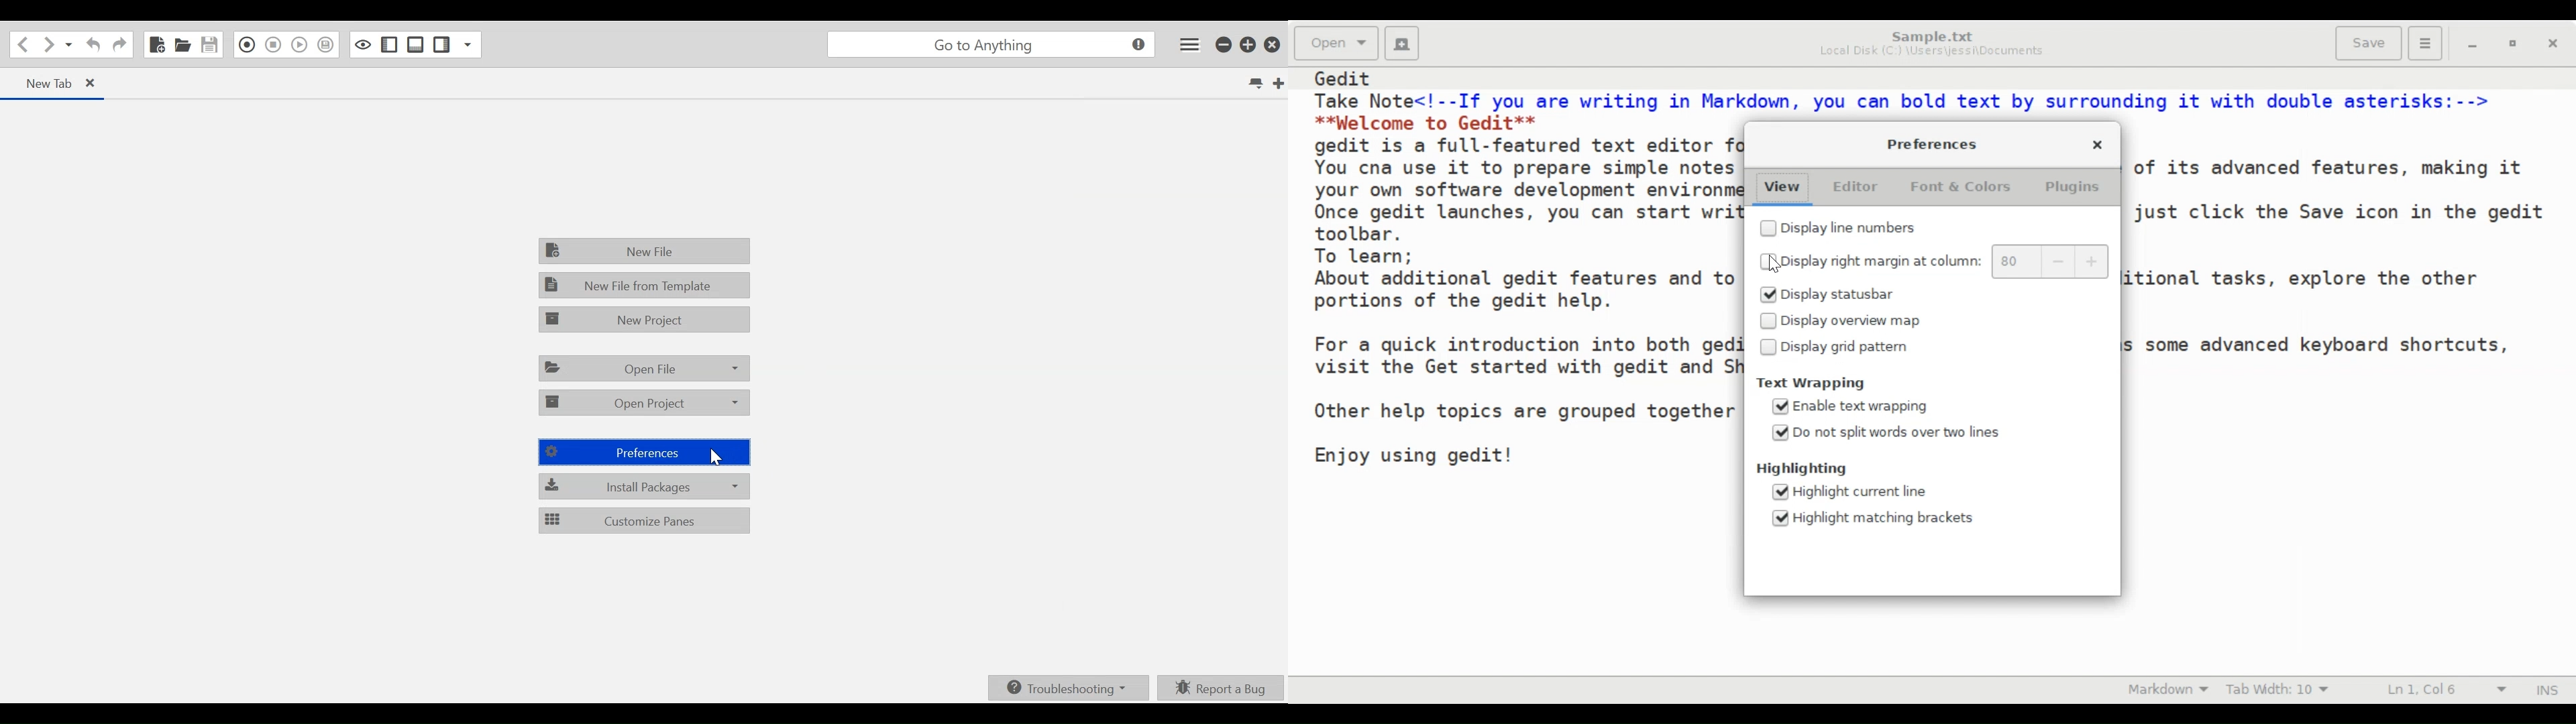 The height and width of the screenshot is (728, 2576). Describe the element at coordinates (41, 82) in the screenshot. I see `New Tab` at that location.